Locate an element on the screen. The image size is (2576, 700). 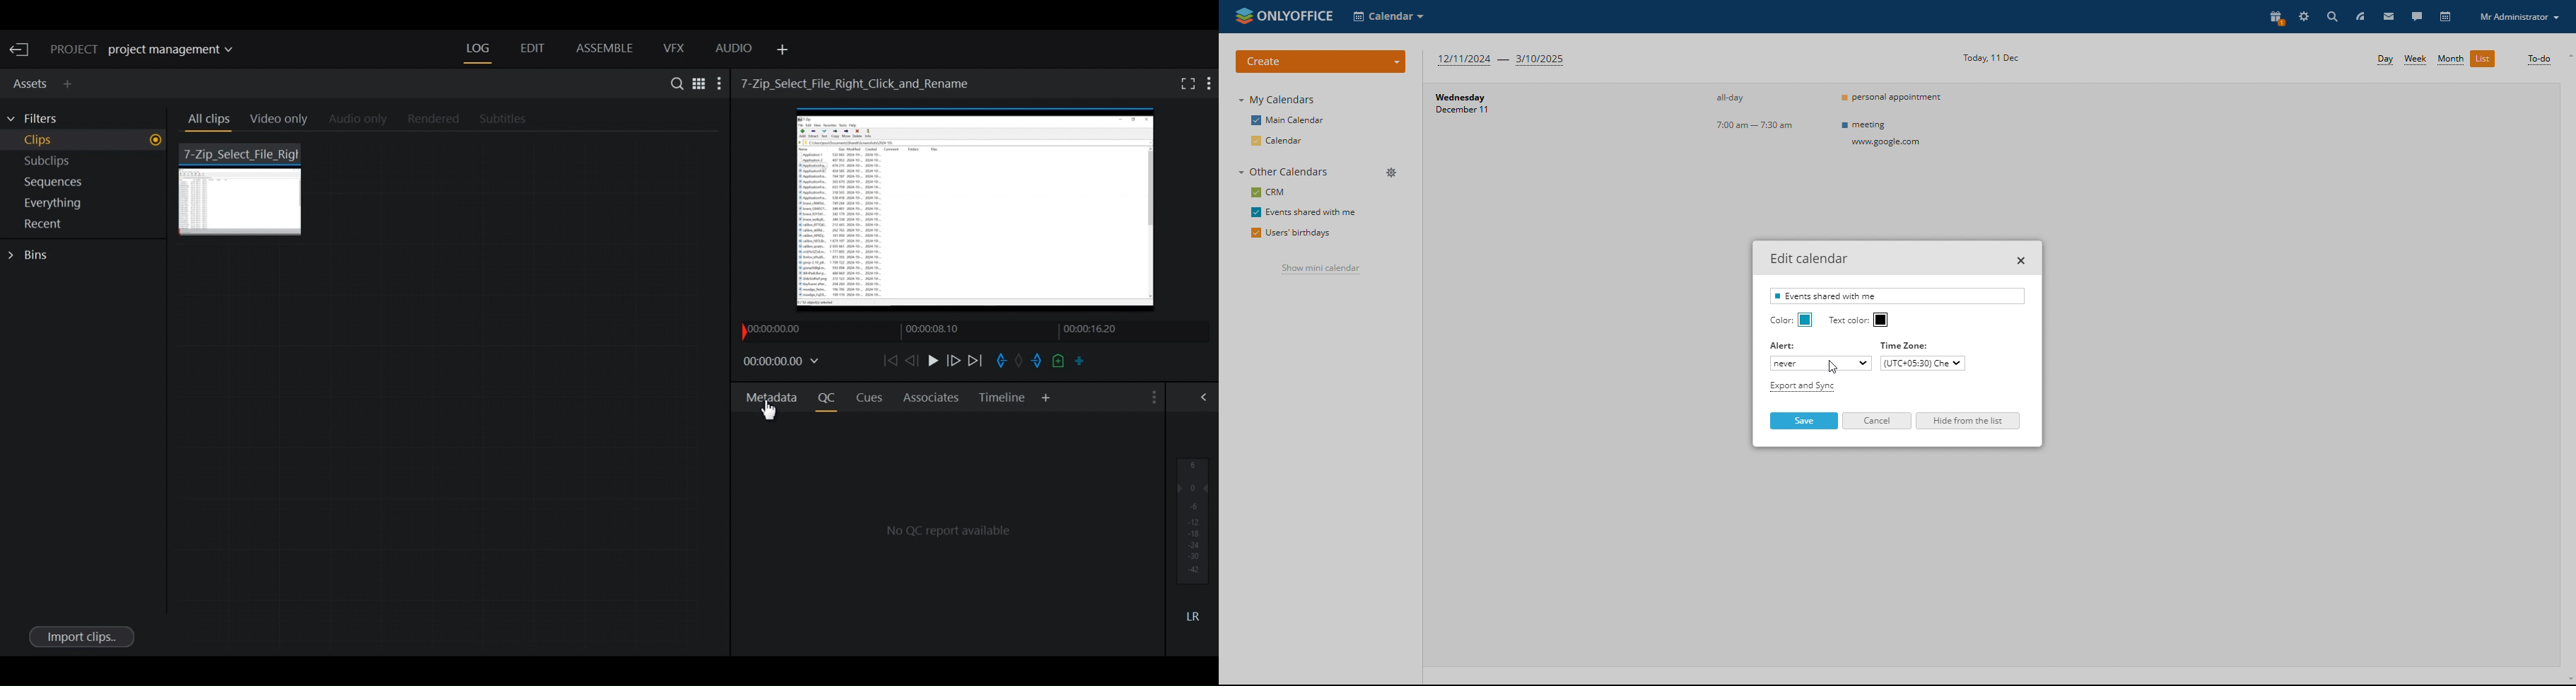
Show settings menu is located at coordinates (1210, 83).